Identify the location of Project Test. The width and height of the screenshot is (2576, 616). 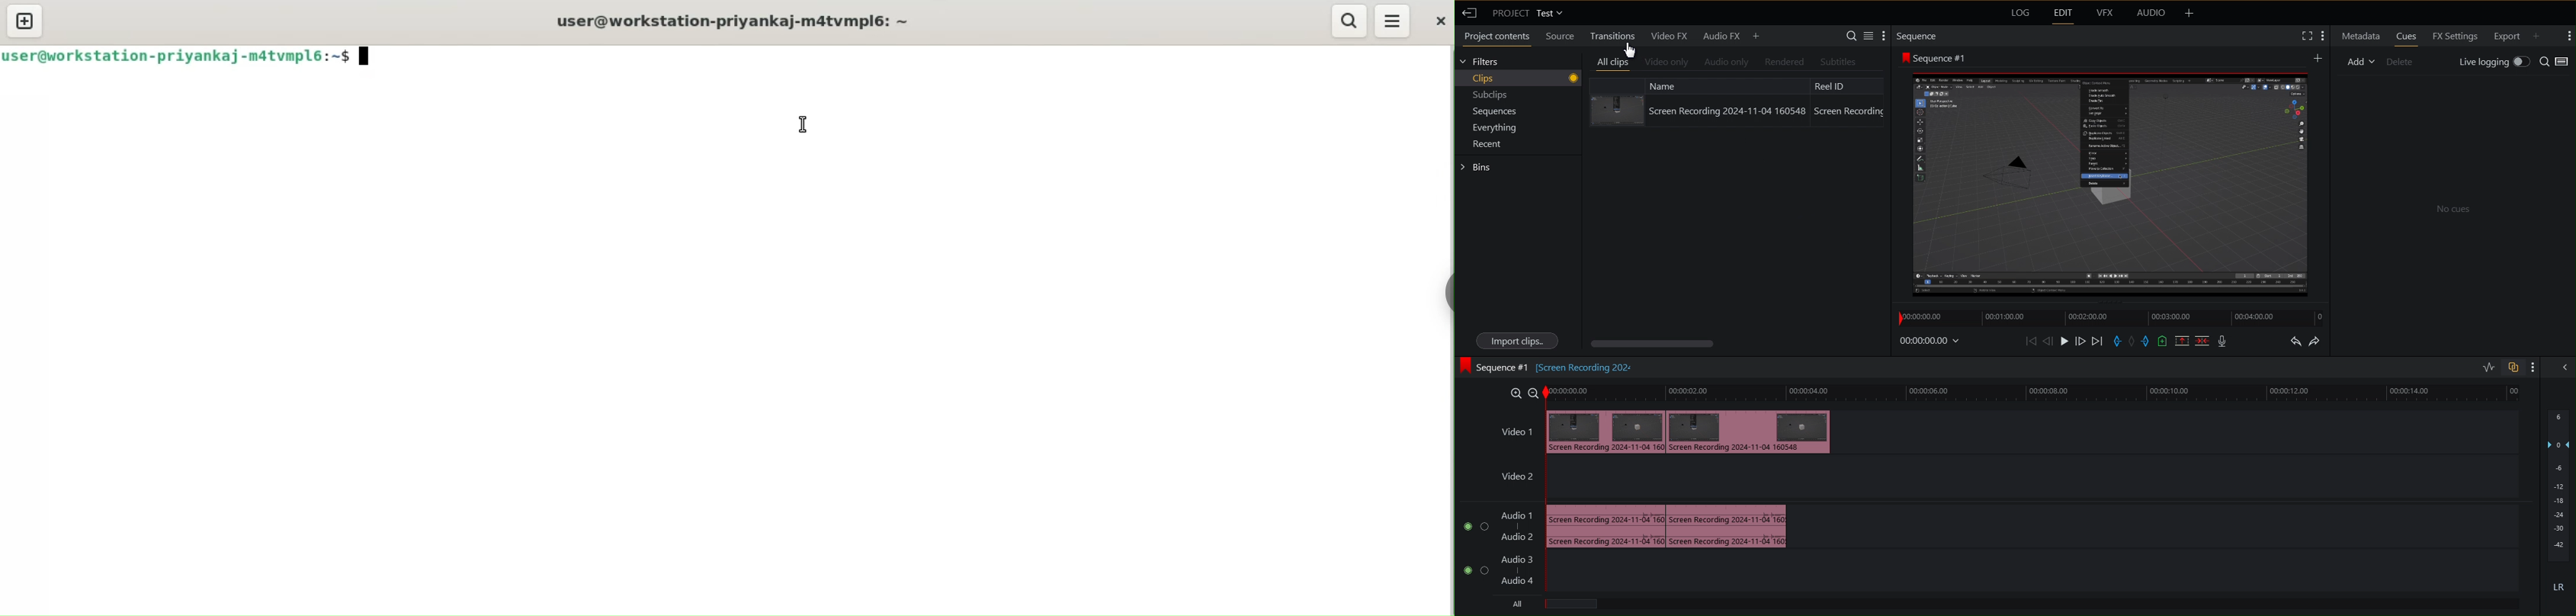
(1529, 14).